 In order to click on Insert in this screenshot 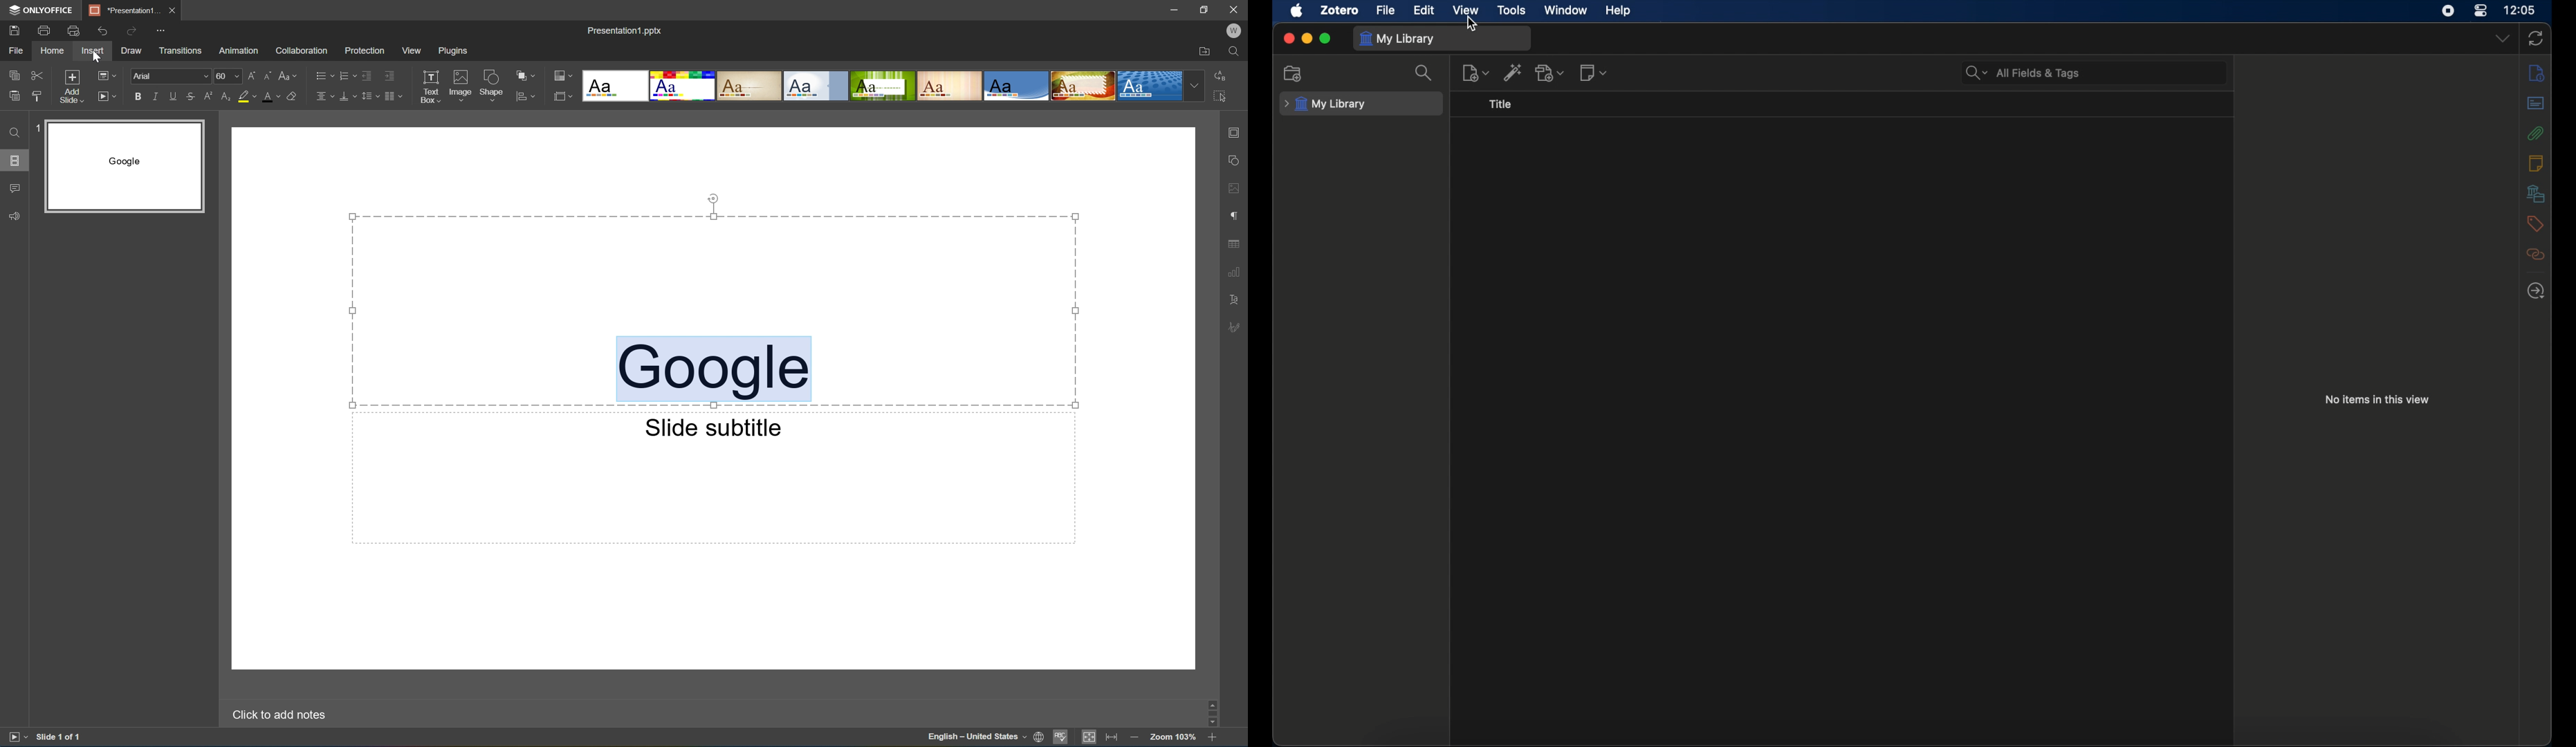, I will do `click(95, 50)`.